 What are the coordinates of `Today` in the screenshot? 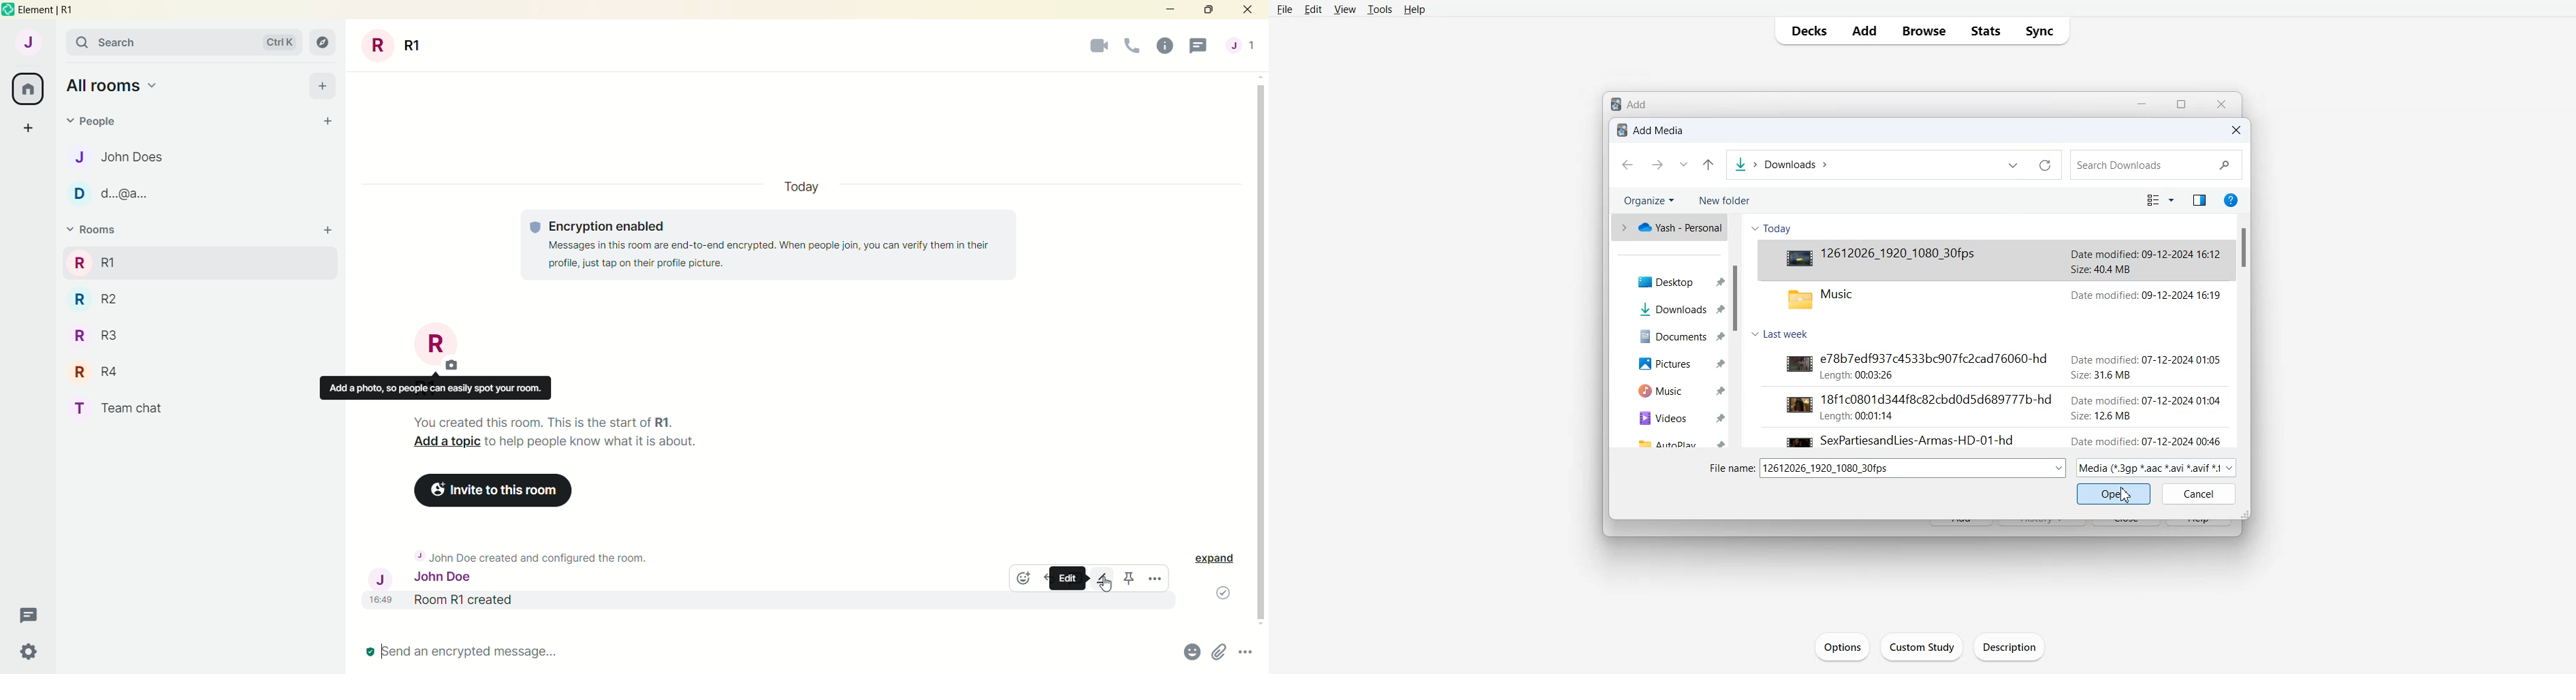 It's located at (1773, 228).